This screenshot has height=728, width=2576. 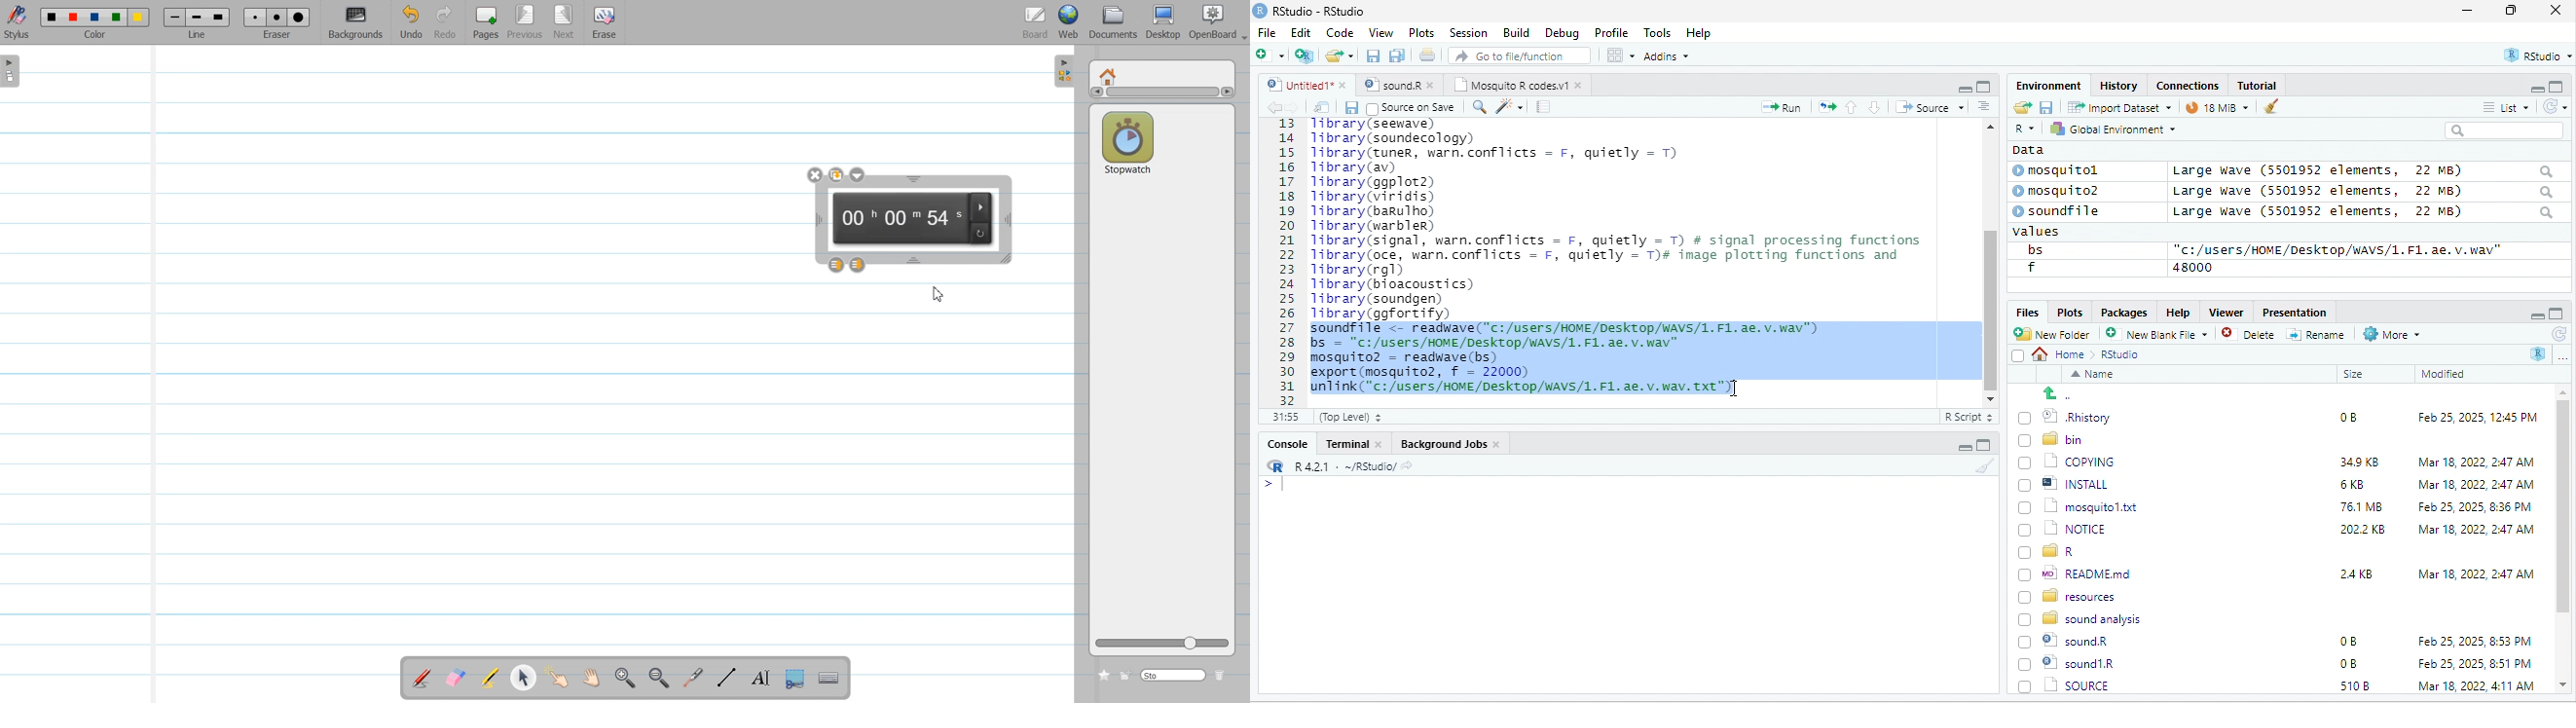 What do you see at coordinates (2026, 149) in the screenshot?
I see `data` at bounding box center [2026, 149].